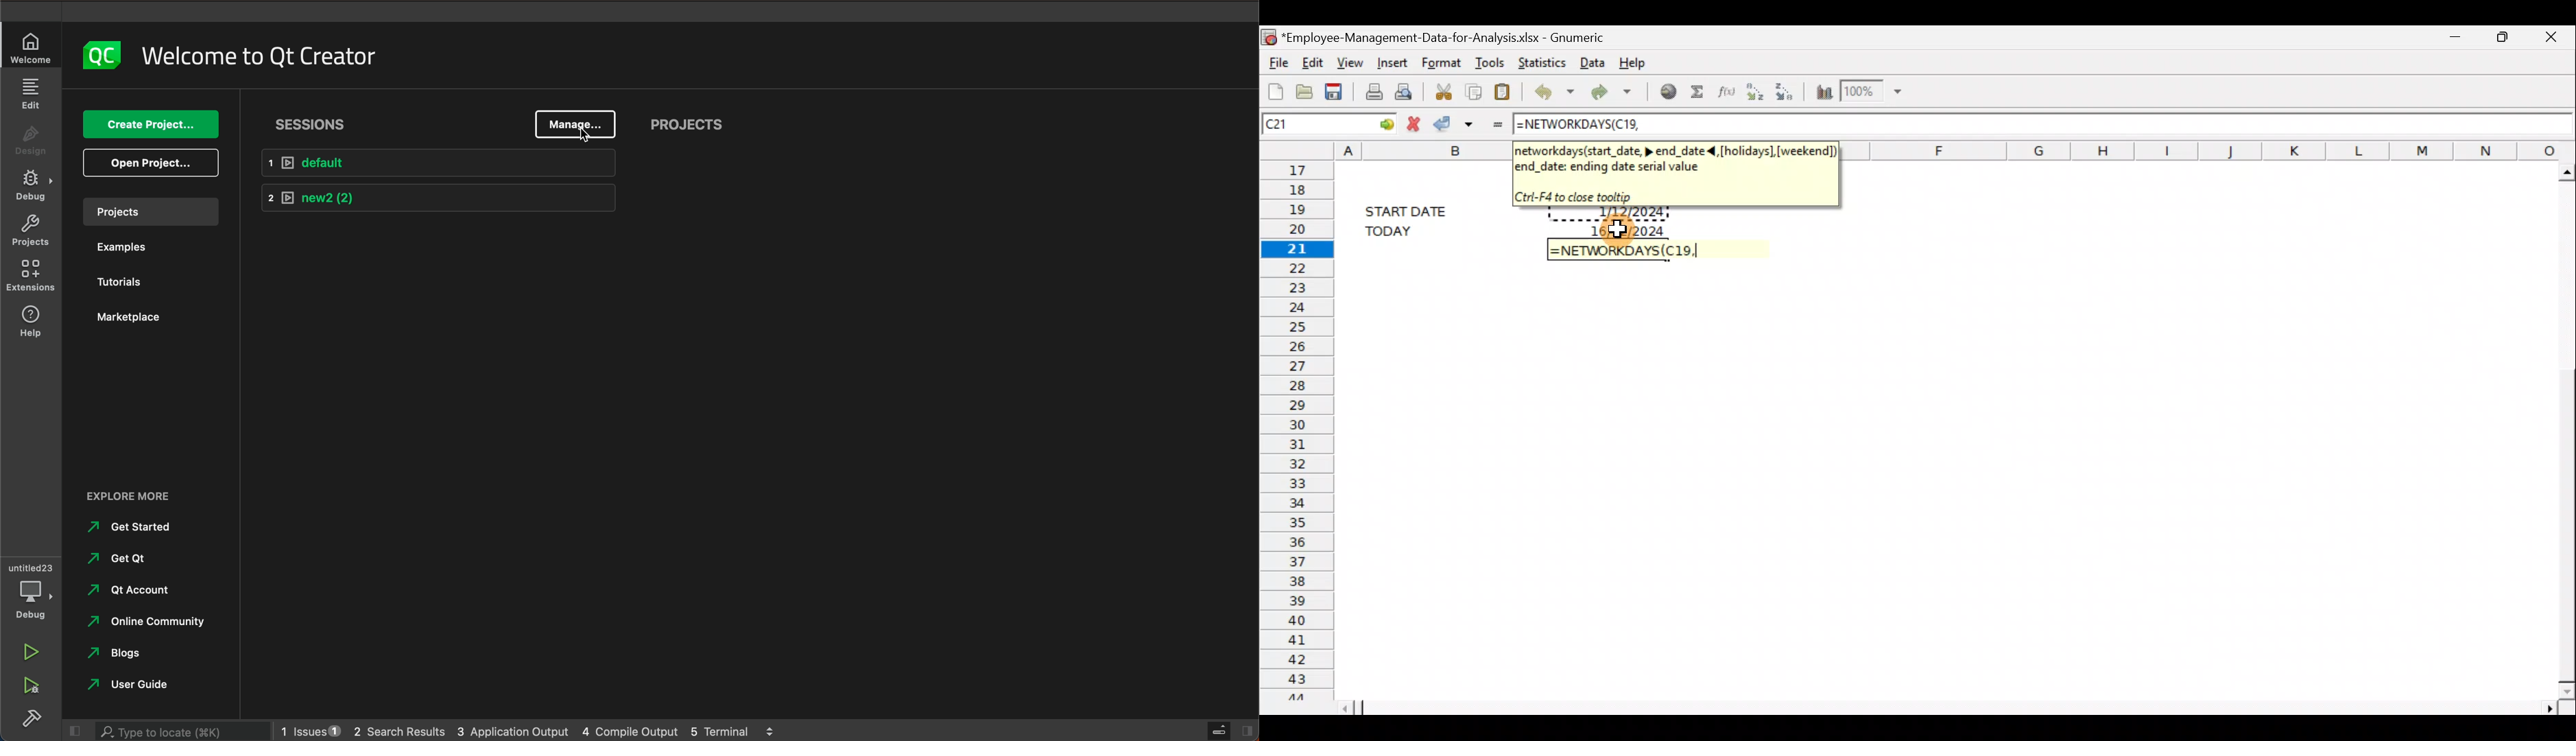 Image resolution: width=2576 pixels, height=756 pixels. Describe the element at coordinates (1226, 730) in the screenshot. I see `close slide bar` at that location.